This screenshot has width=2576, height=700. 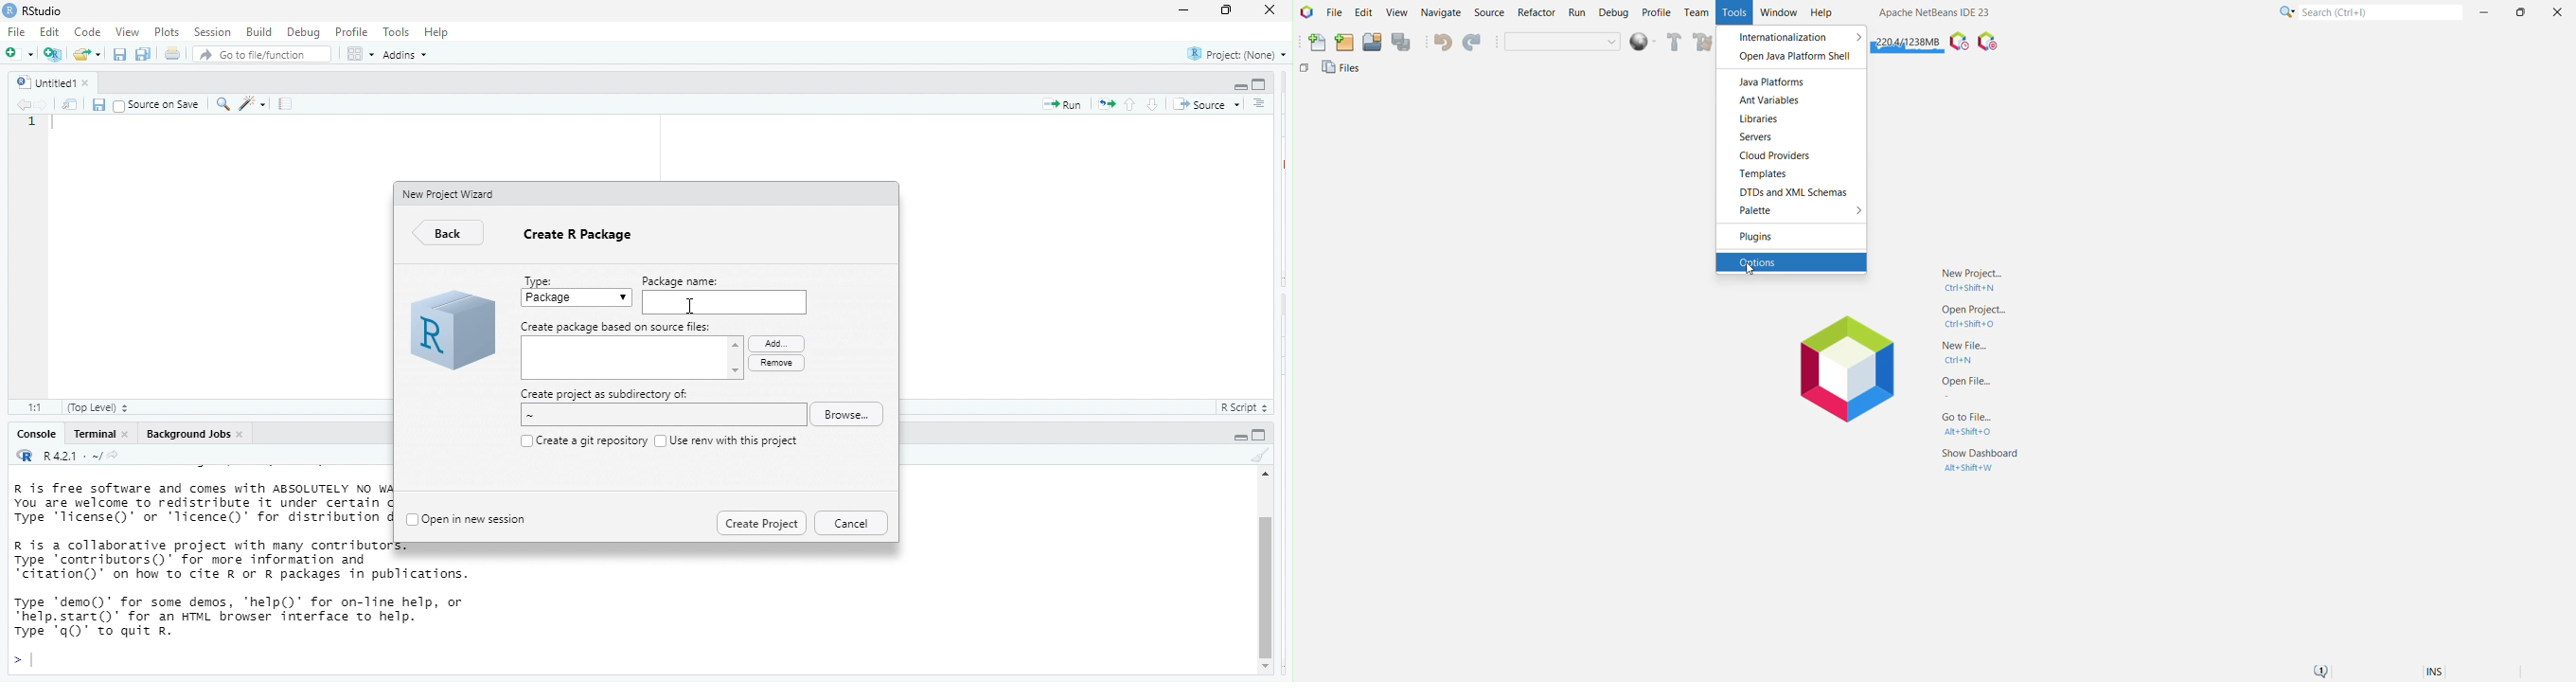 I want to click on (Top Level) , so click(x=98, y=408).